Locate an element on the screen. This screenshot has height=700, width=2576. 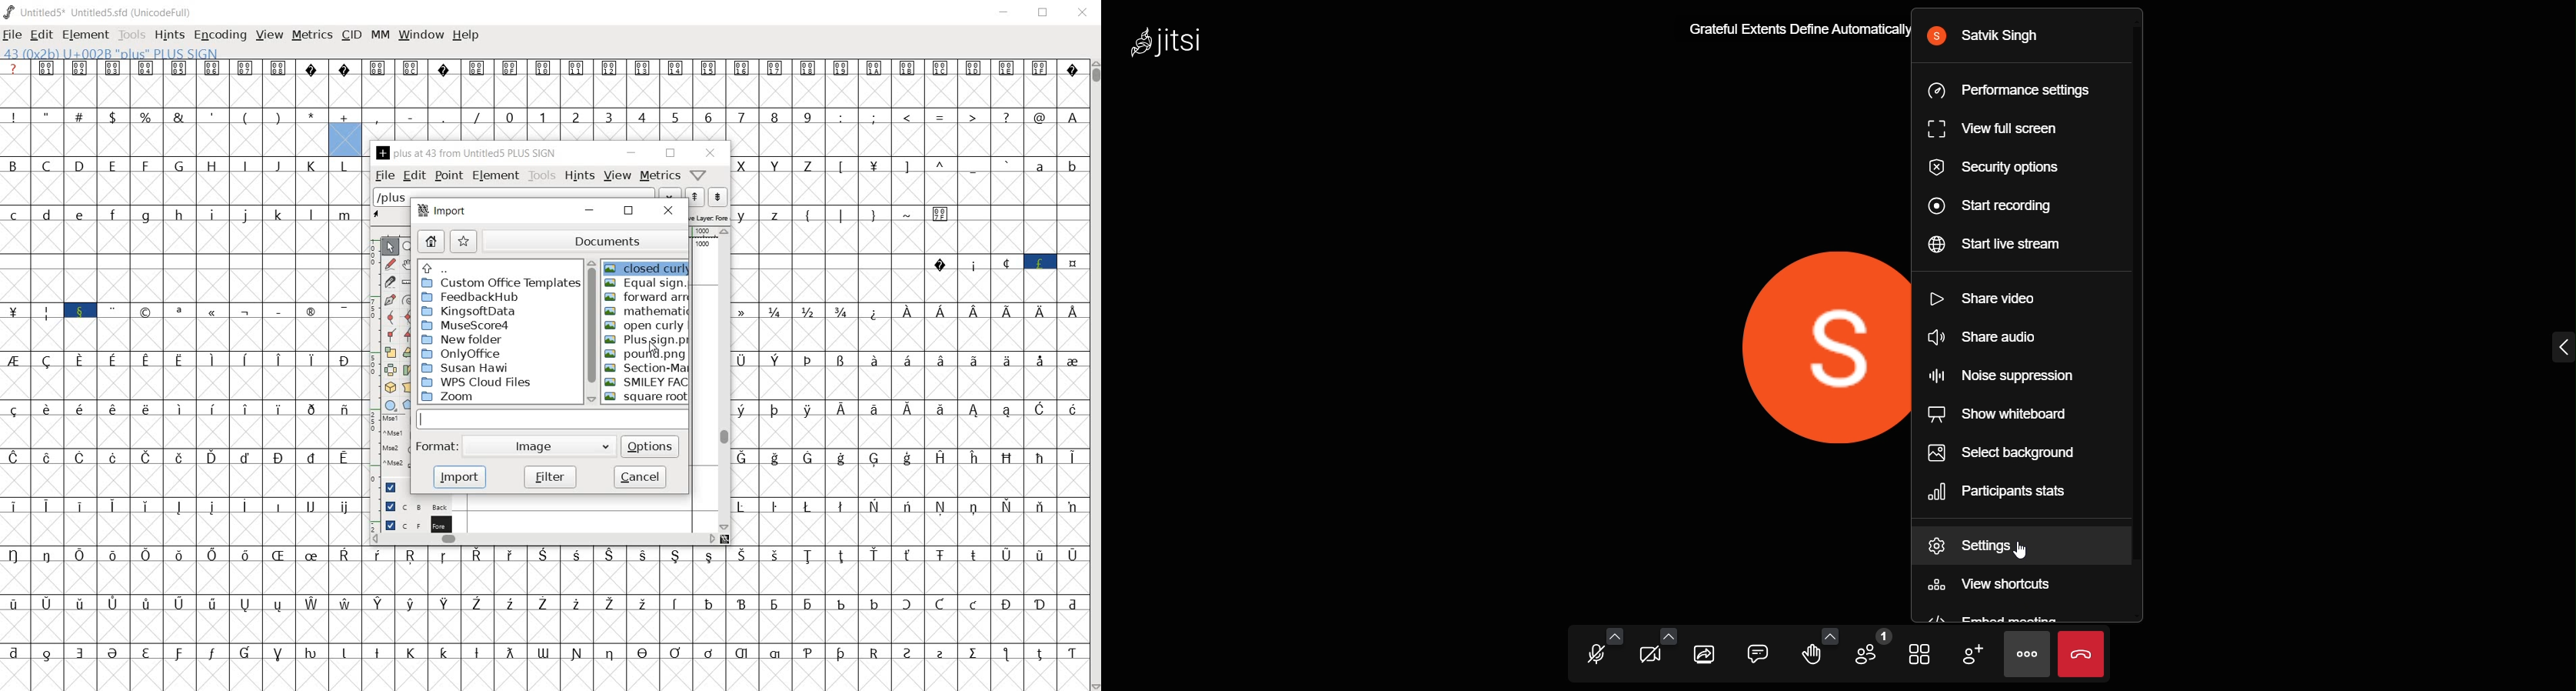
alphabets is located at coordinates (180, 182).